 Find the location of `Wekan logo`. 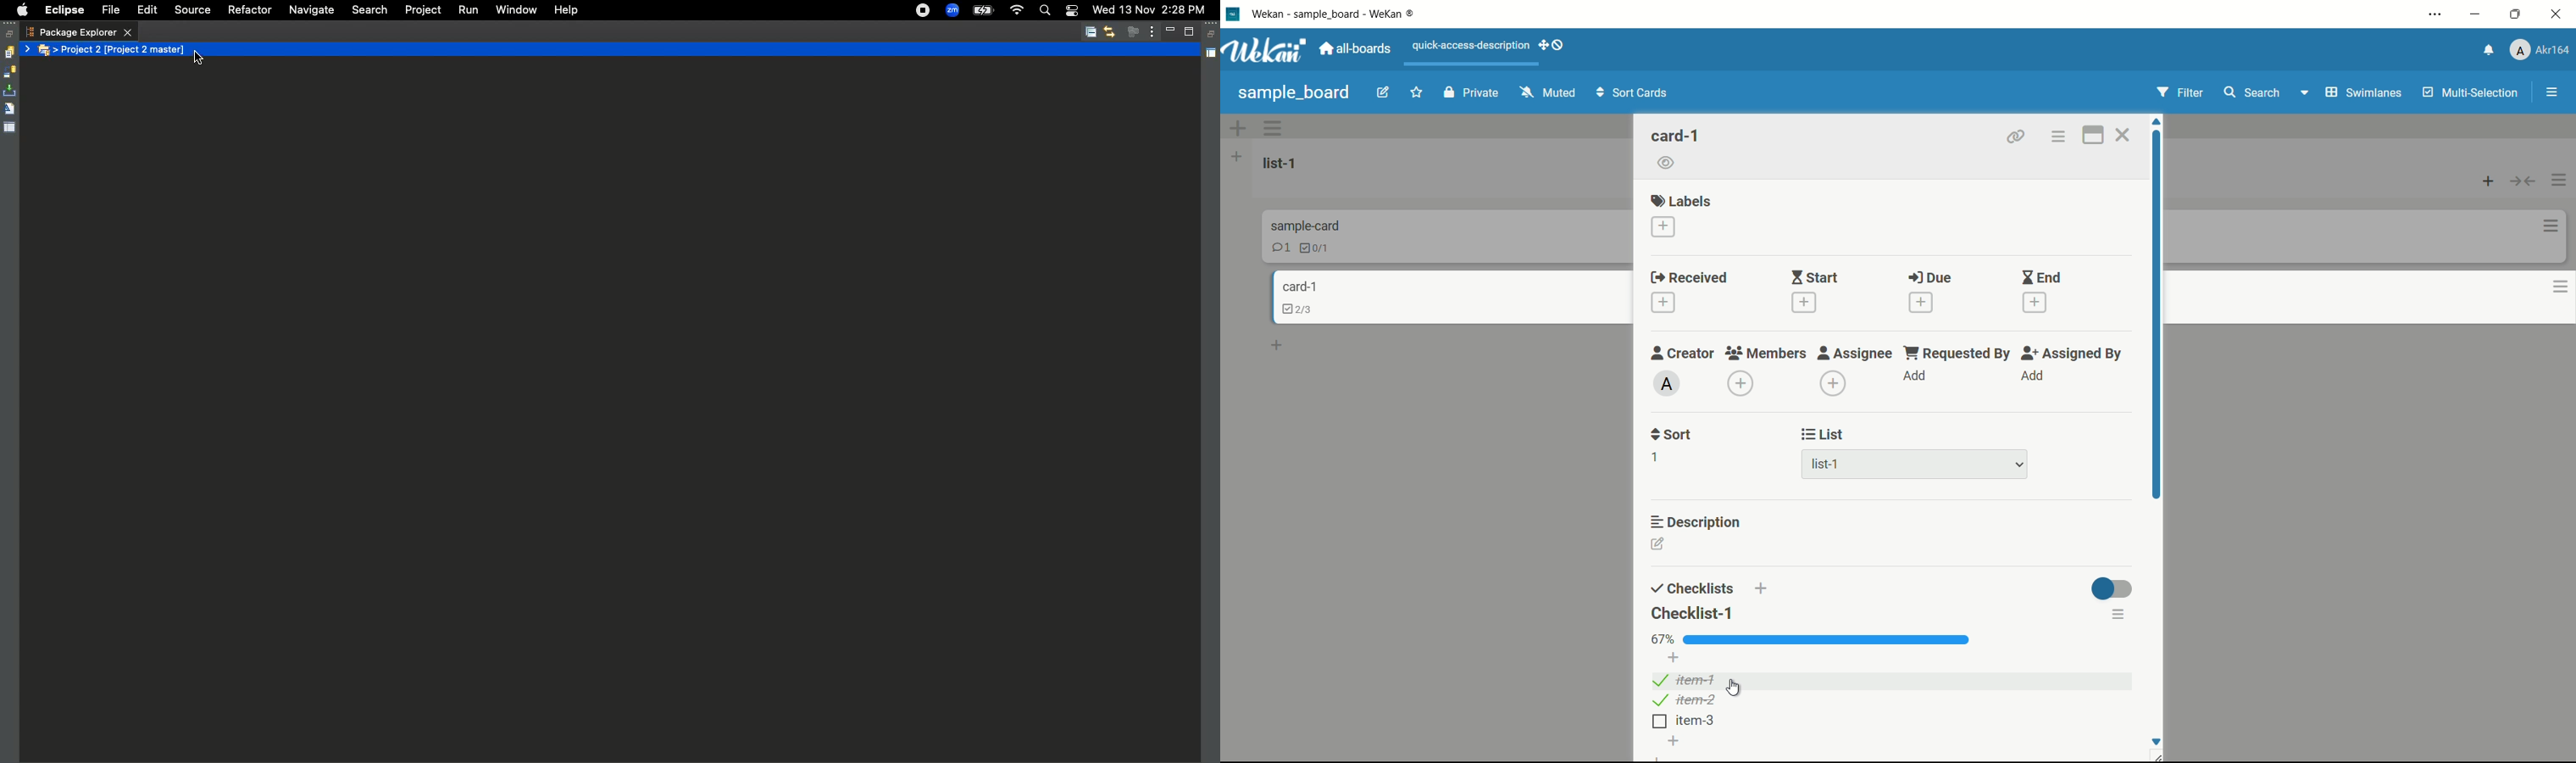

Wekan logo is located at coordinates (1264, 50).